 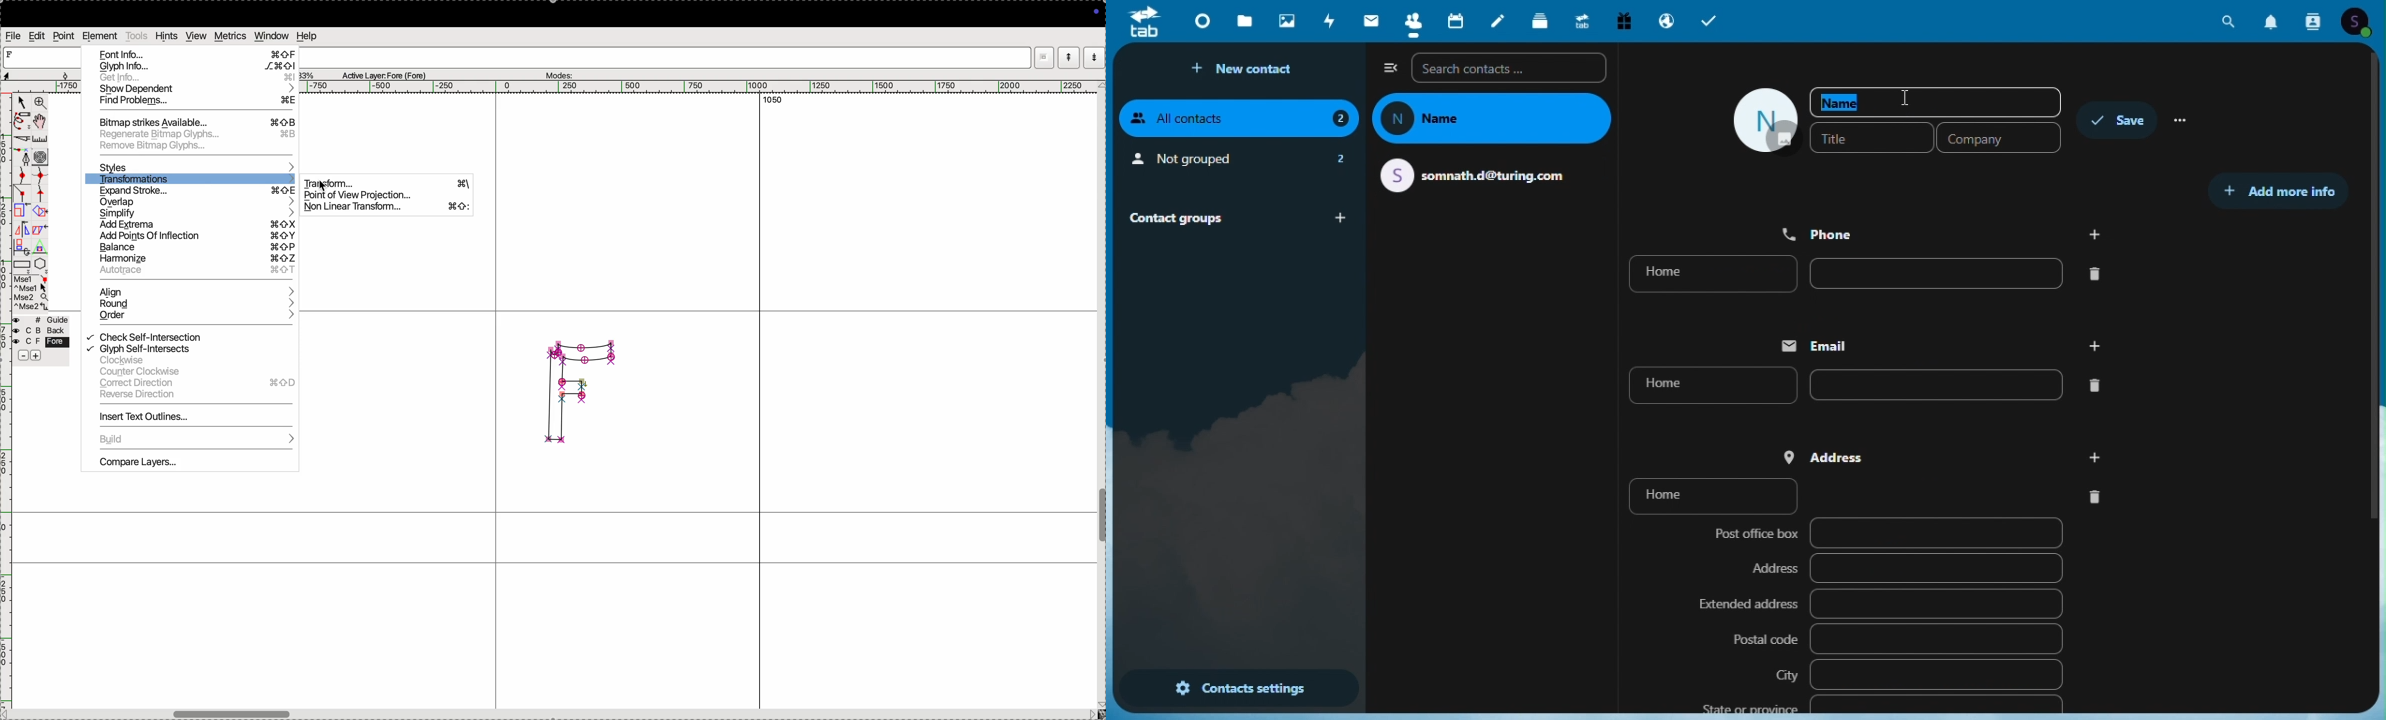 What do you see at coordinates (198, 66) in the screenshot?
I see `glyph info` at bounding box center [198, 66].